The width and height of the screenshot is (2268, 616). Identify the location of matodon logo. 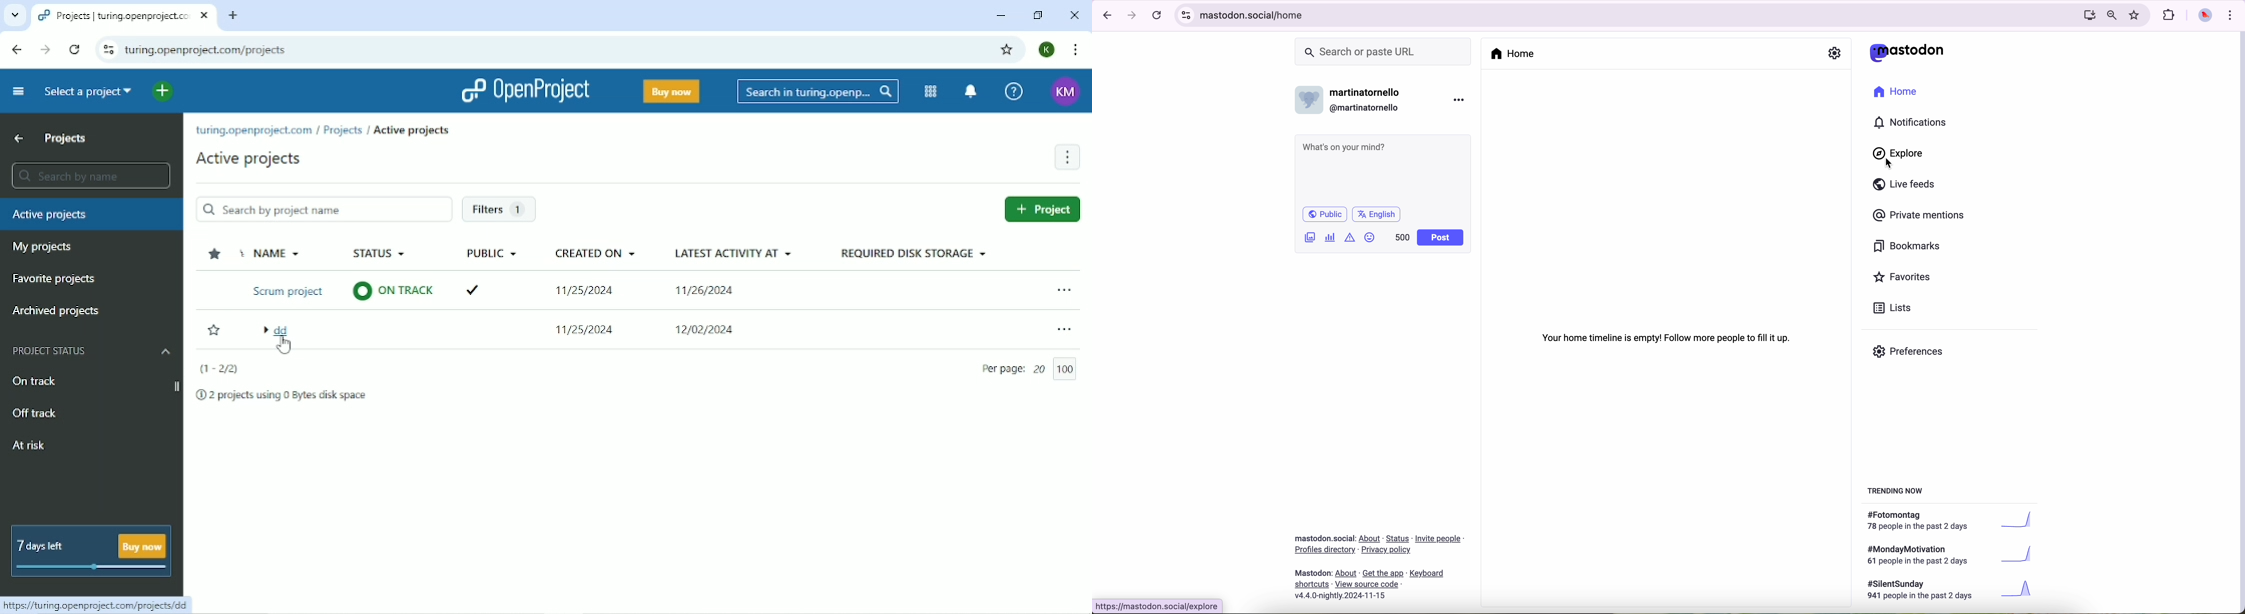
(1908, 52).